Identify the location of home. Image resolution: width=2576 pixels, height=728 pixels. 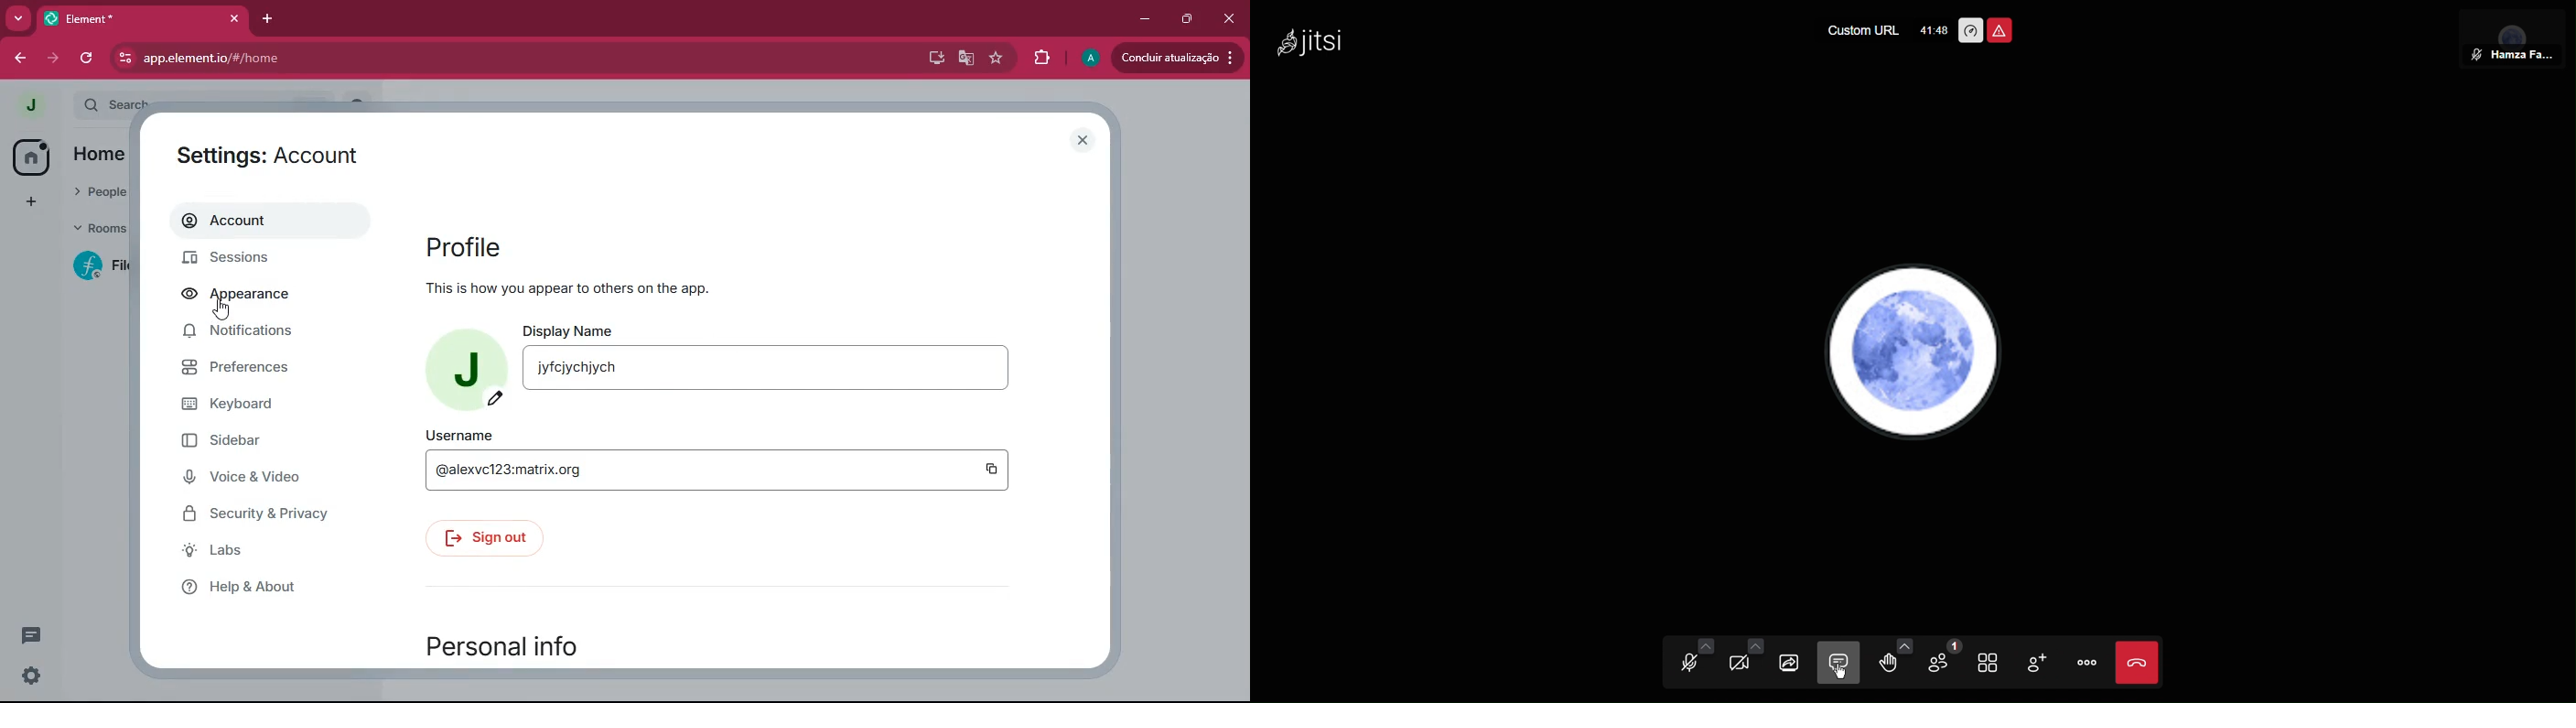
(31, 157).